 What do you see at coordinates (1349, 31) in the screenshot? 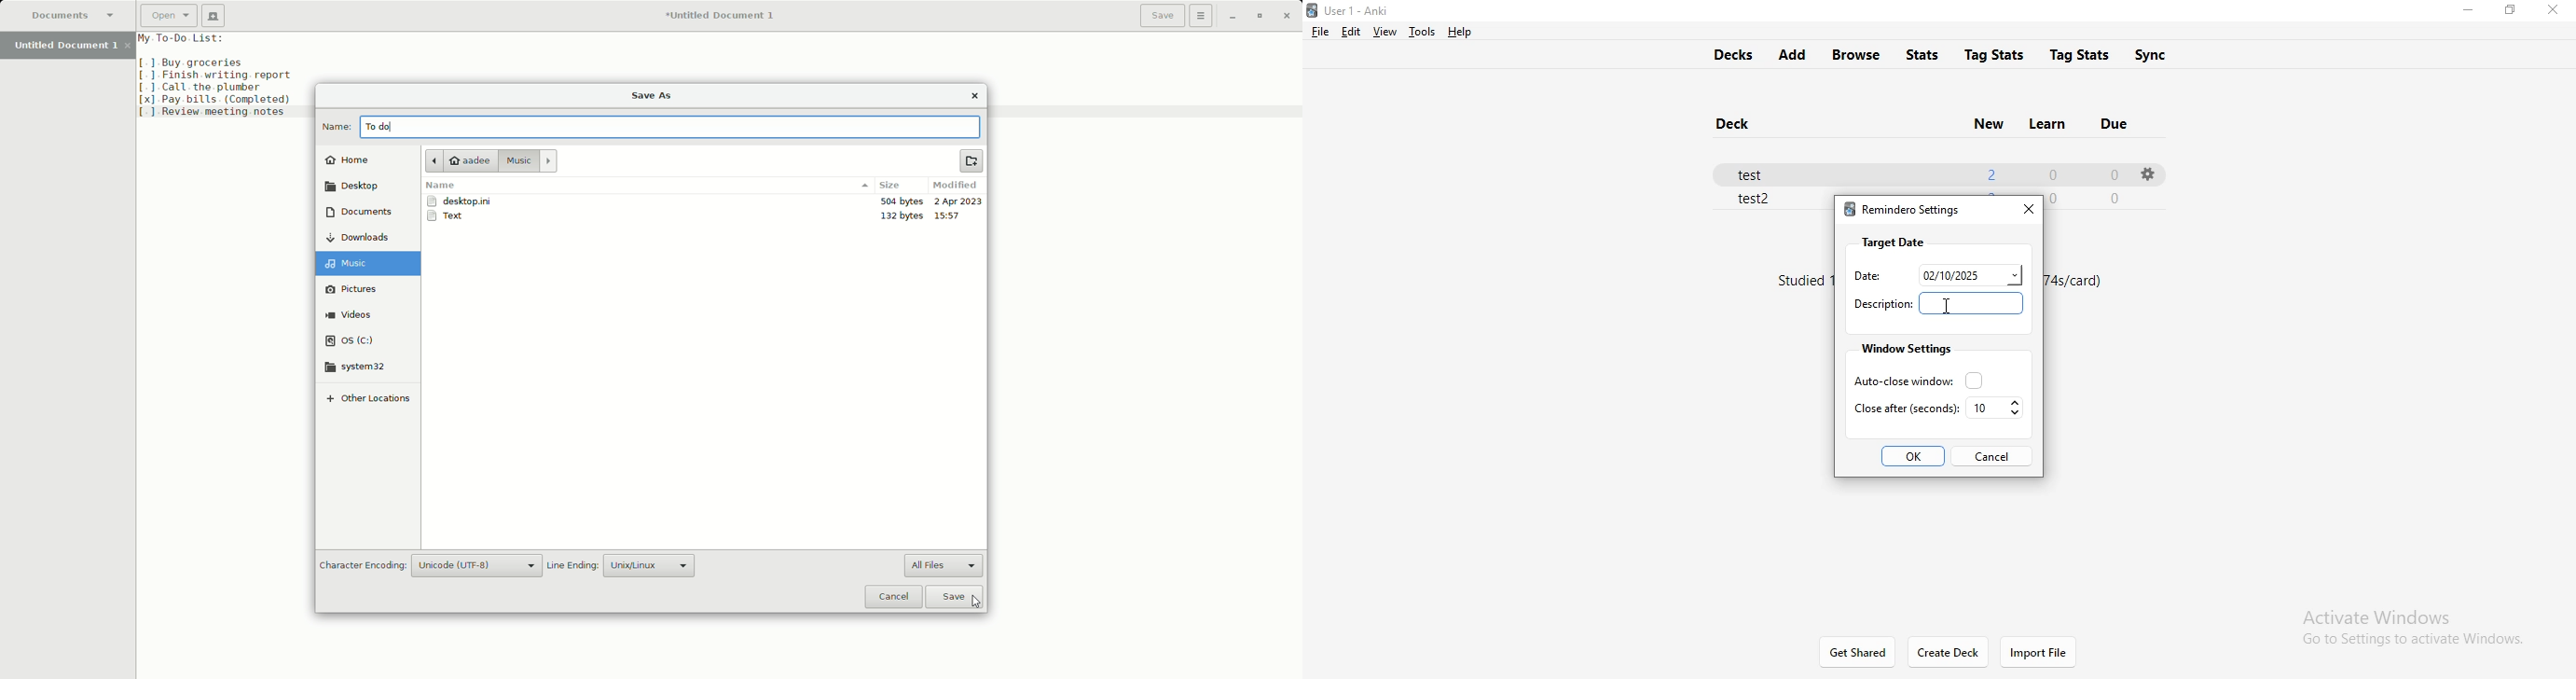
I see `edit` at bounding box center [1349, 31].